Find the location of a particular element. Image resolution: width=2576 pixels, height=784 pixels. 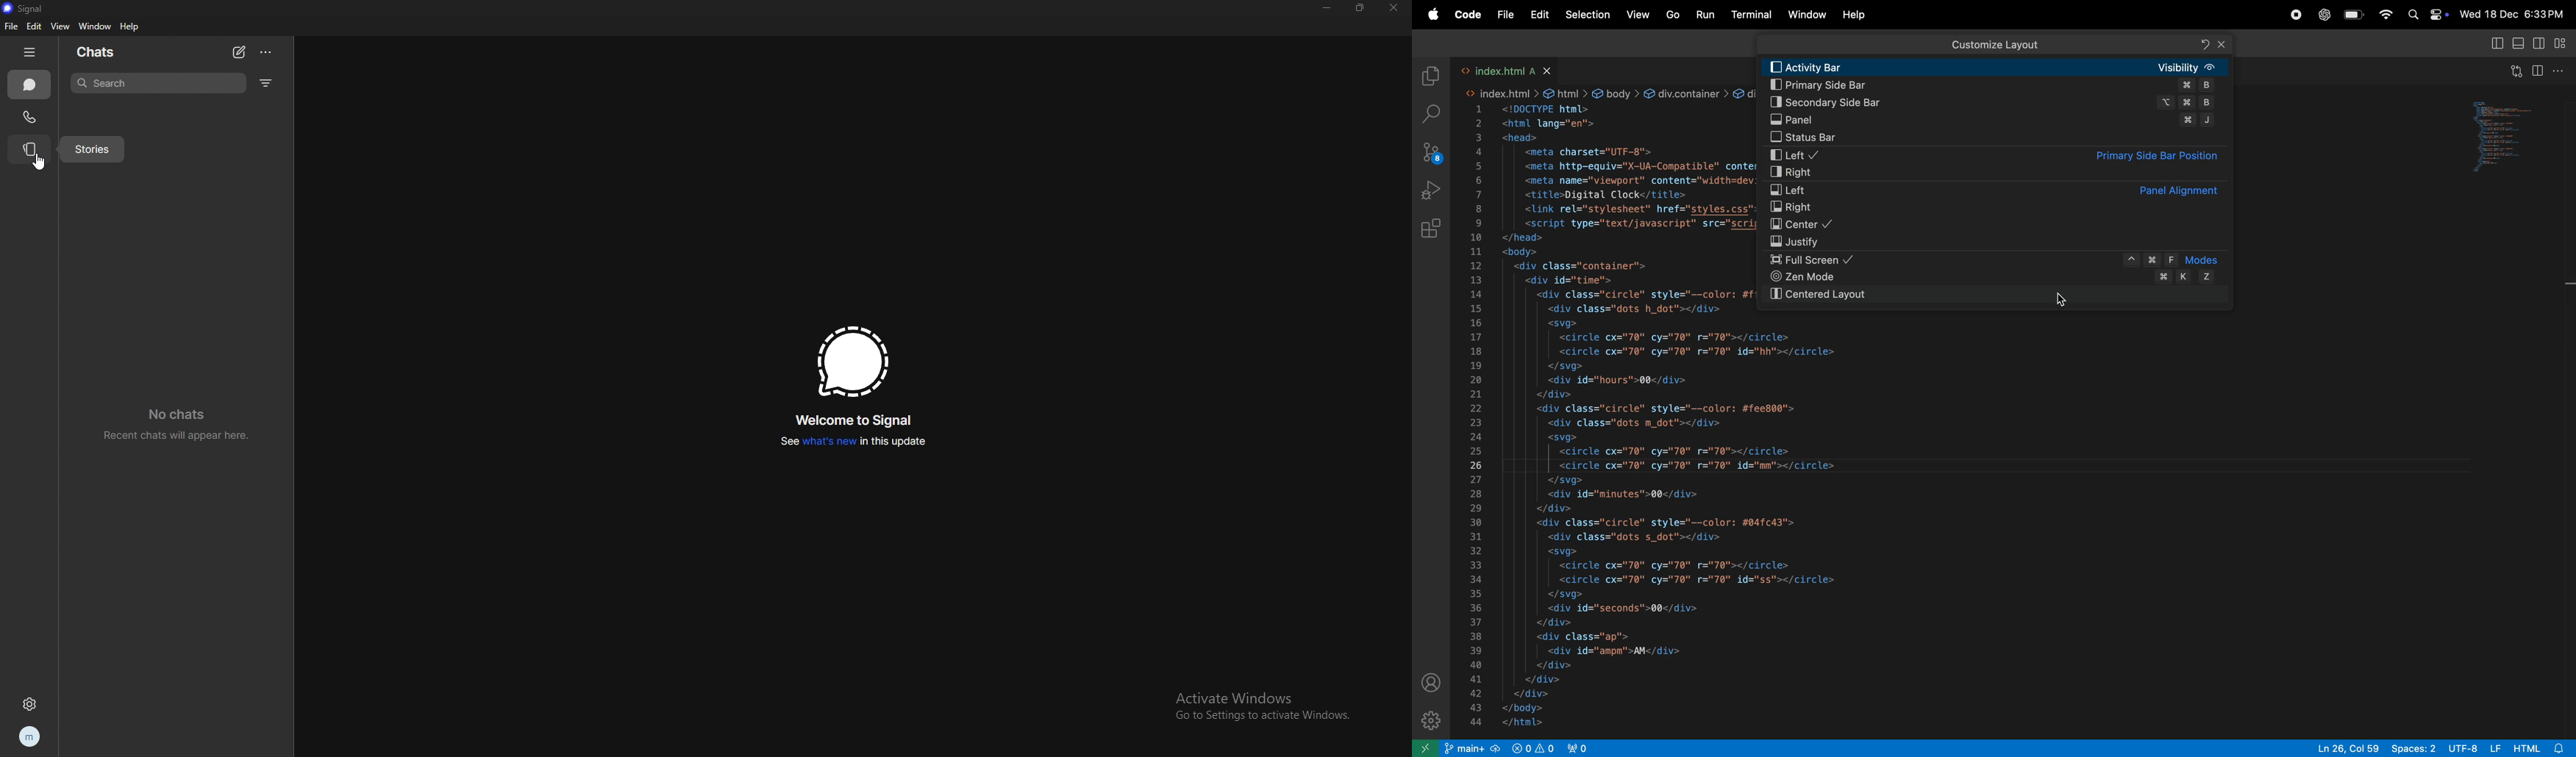

full screen is located at coordinates (1999, 260).